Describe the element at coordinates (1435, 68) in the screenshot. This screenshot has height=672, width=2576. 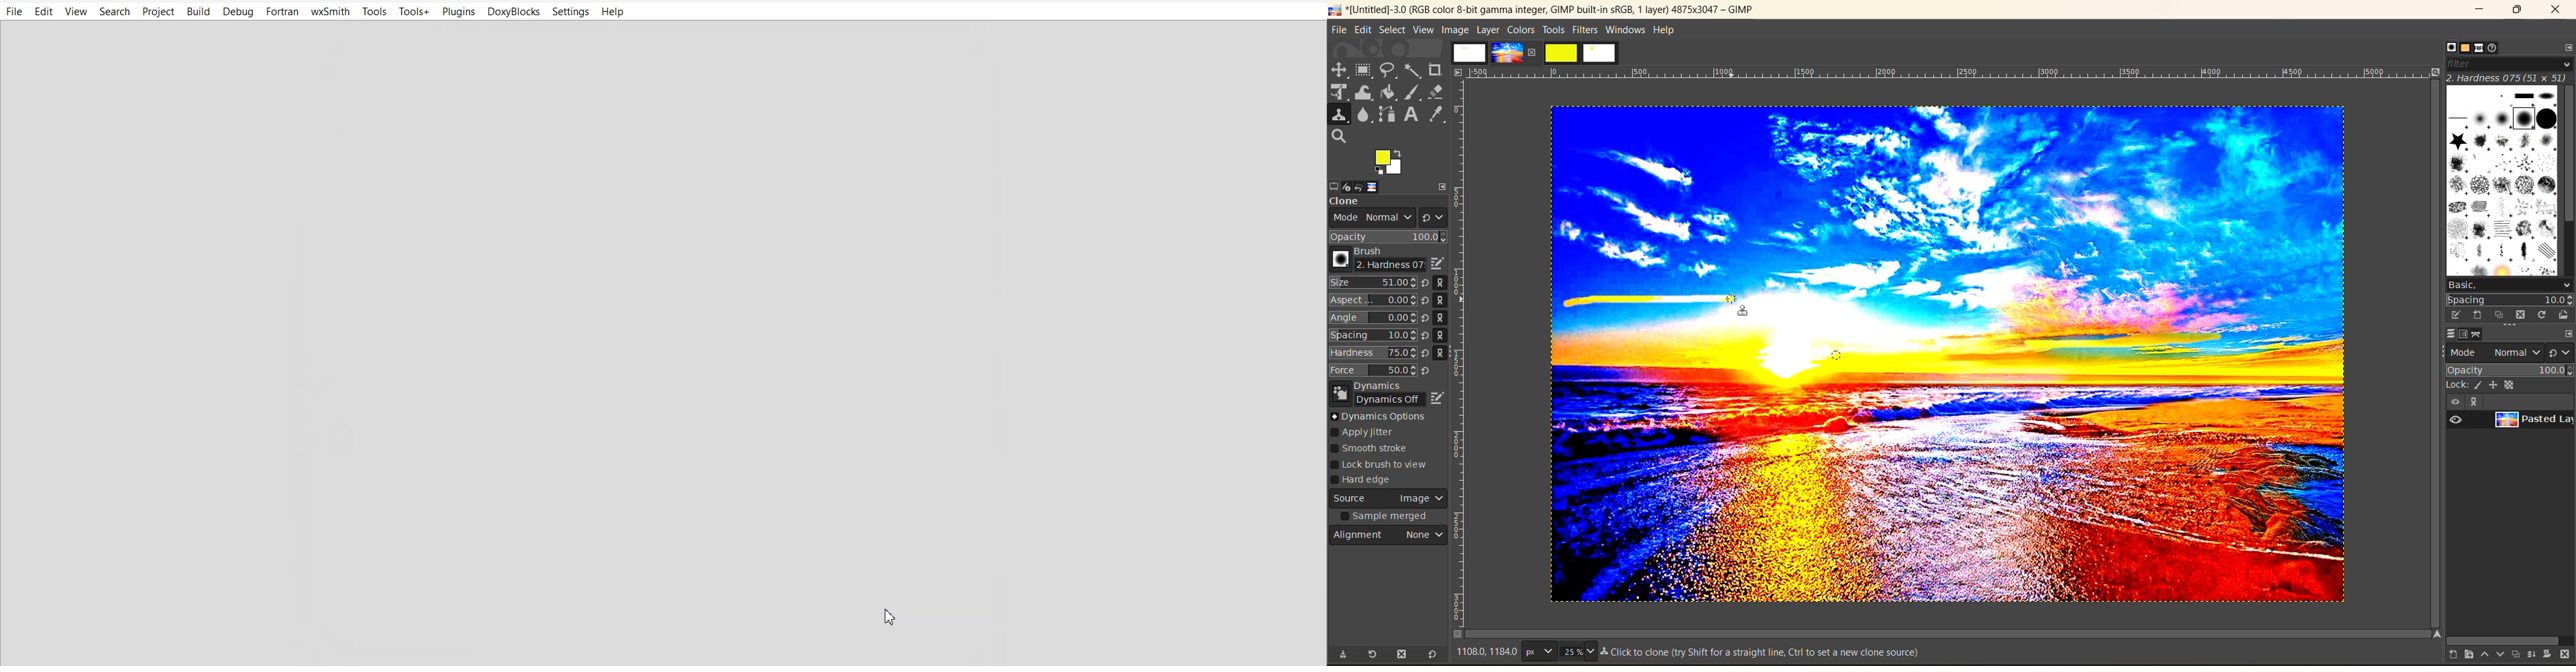
I see `crope tool` at that location.